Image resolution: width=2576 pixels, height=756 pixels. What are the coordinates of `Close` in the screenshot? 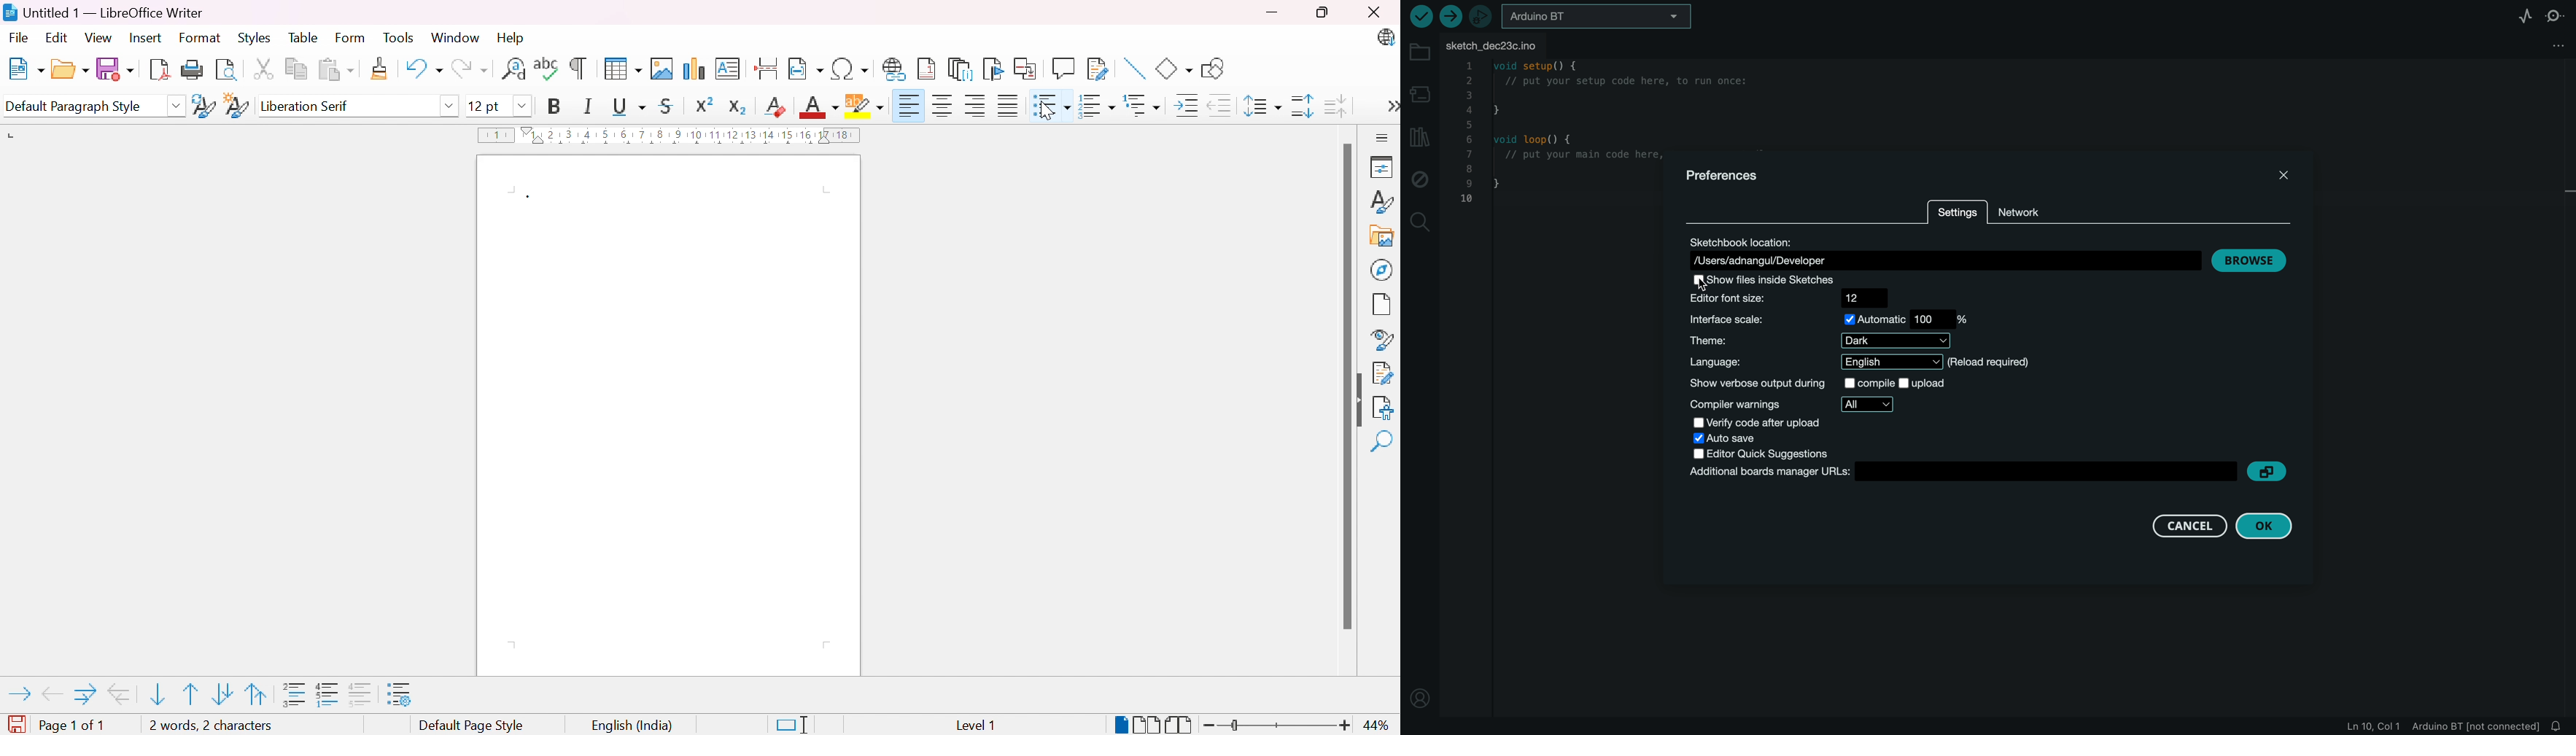 It's located at (1378, 12).